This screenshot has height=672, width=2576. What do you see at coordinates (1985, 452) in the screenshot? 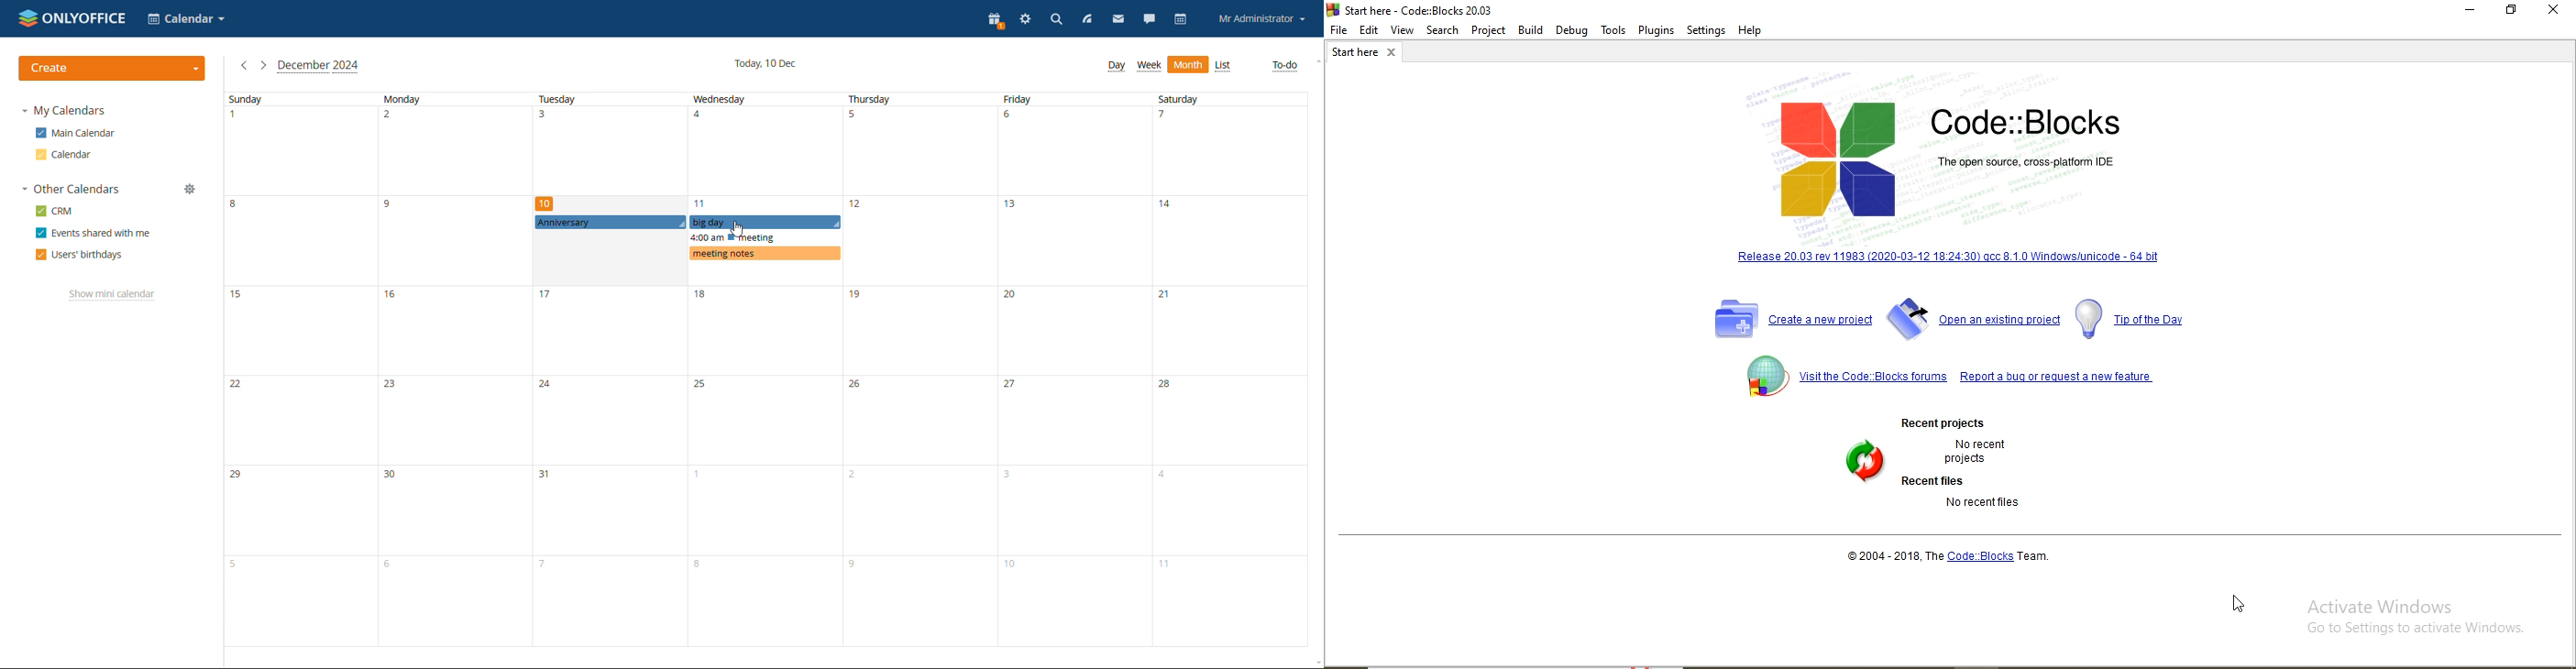
I see `No recent
projects` at bounding box center [1985, 452].